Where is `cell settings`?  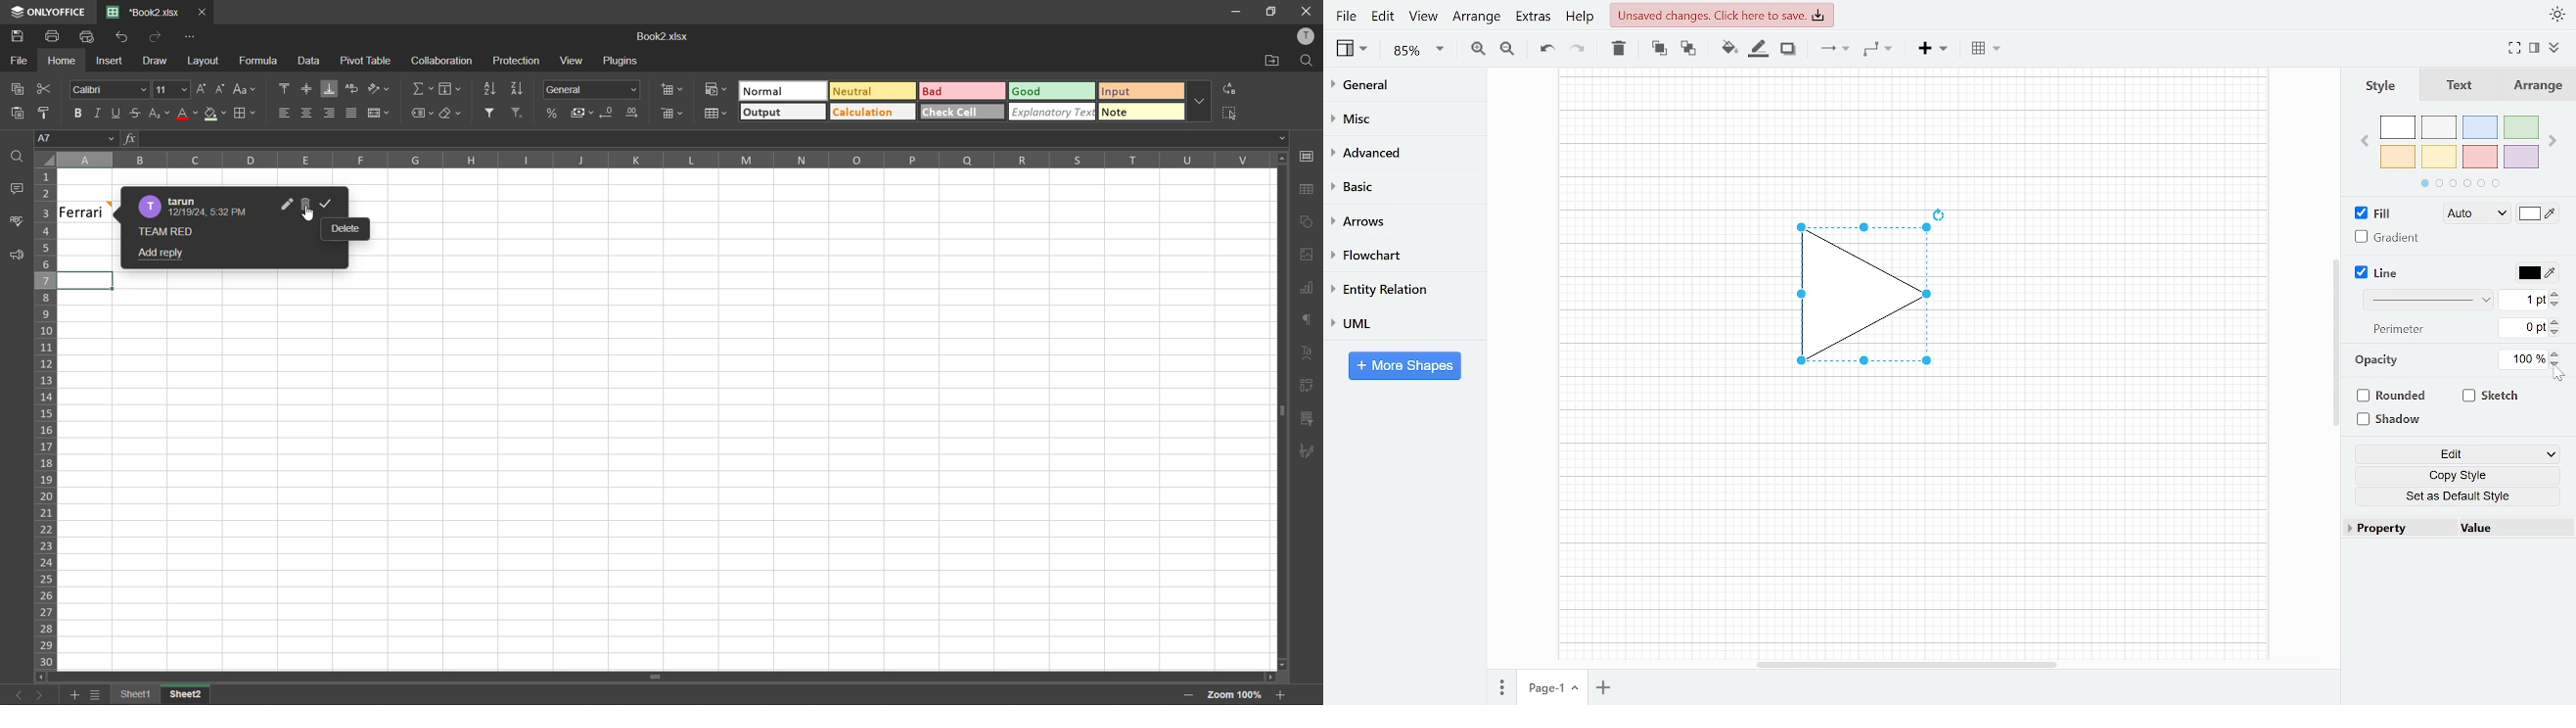
cell settings is located at coordinates (1311, 157).